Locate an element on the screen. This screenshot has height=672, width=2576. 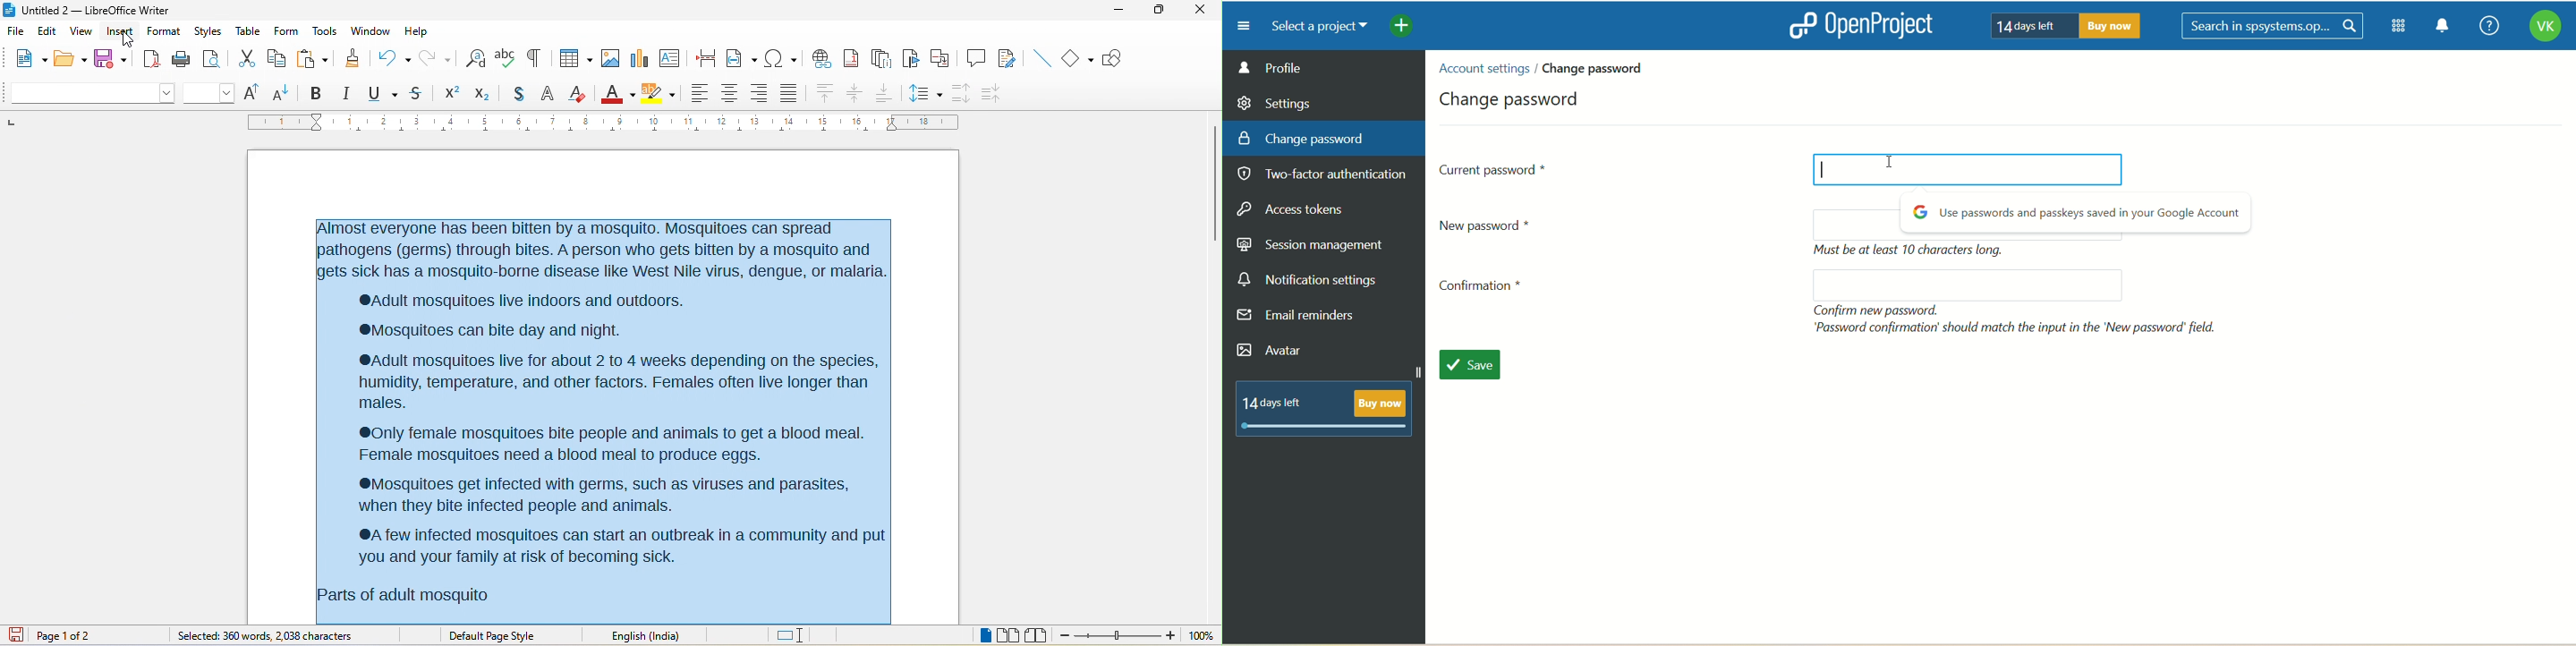
align top is located at coordinates (824, 94).